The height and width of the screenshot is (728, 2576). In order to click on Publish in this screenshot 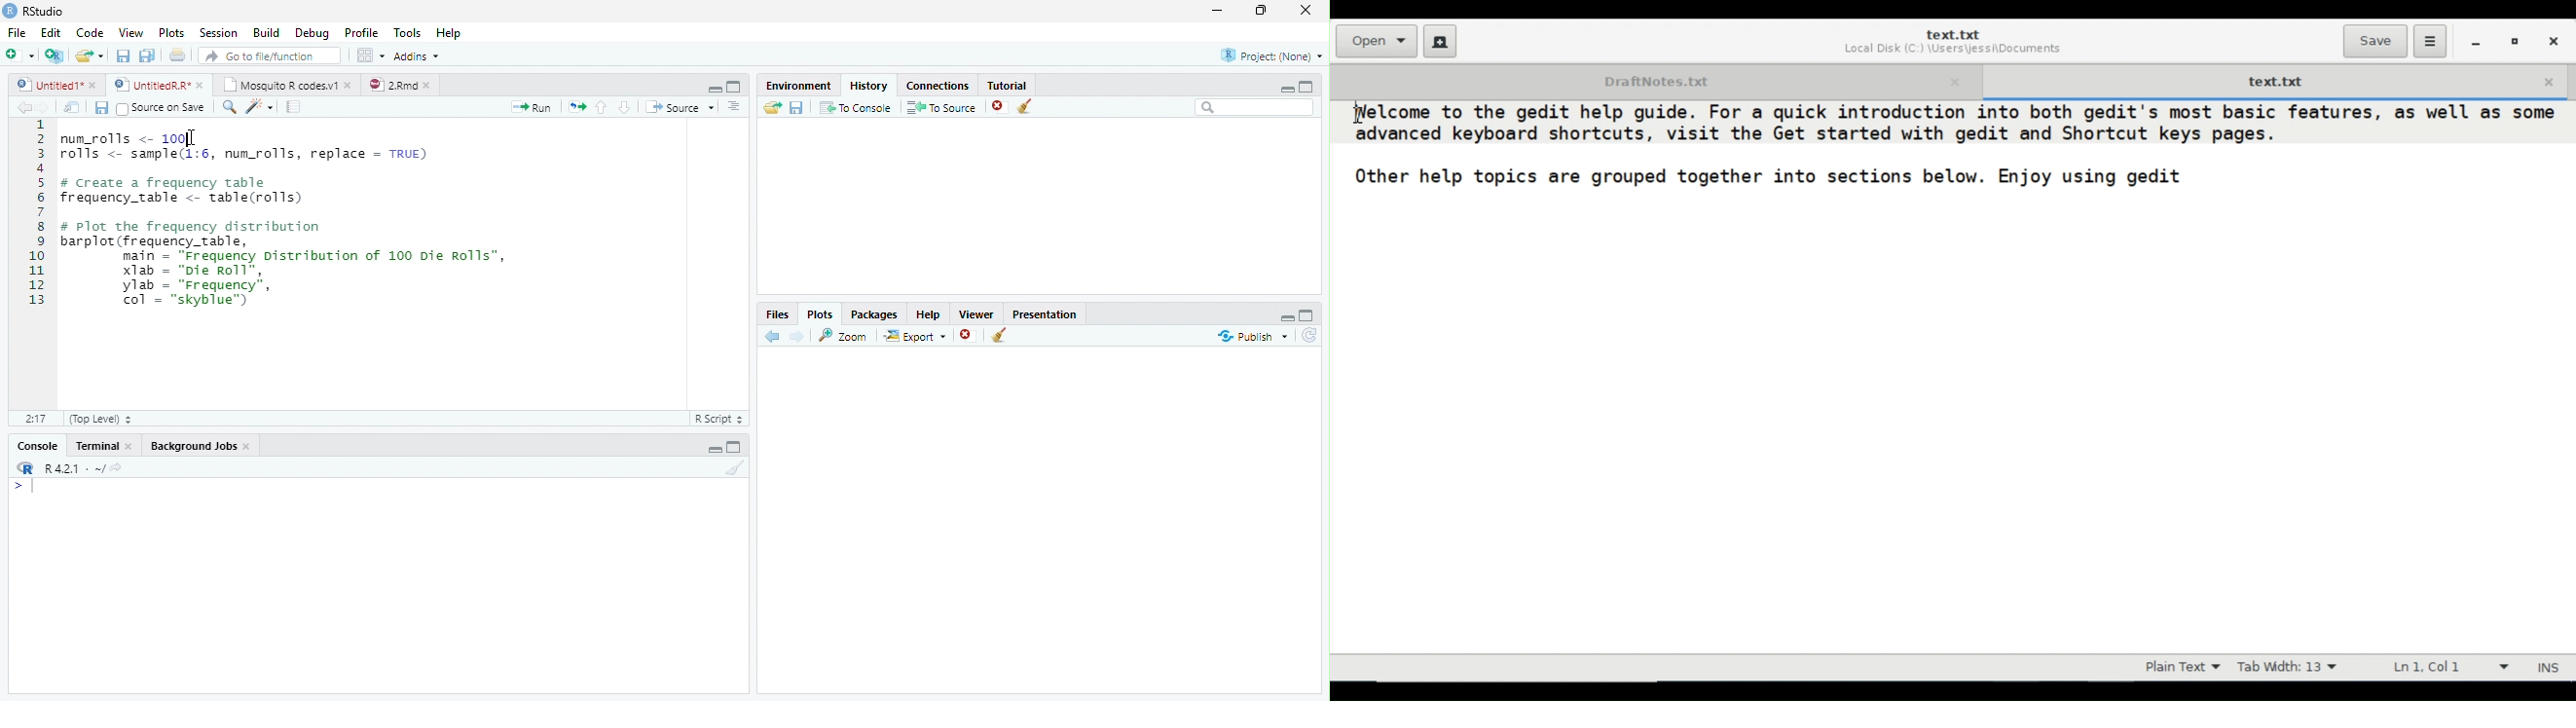, I will do `click(1250, 337)`.